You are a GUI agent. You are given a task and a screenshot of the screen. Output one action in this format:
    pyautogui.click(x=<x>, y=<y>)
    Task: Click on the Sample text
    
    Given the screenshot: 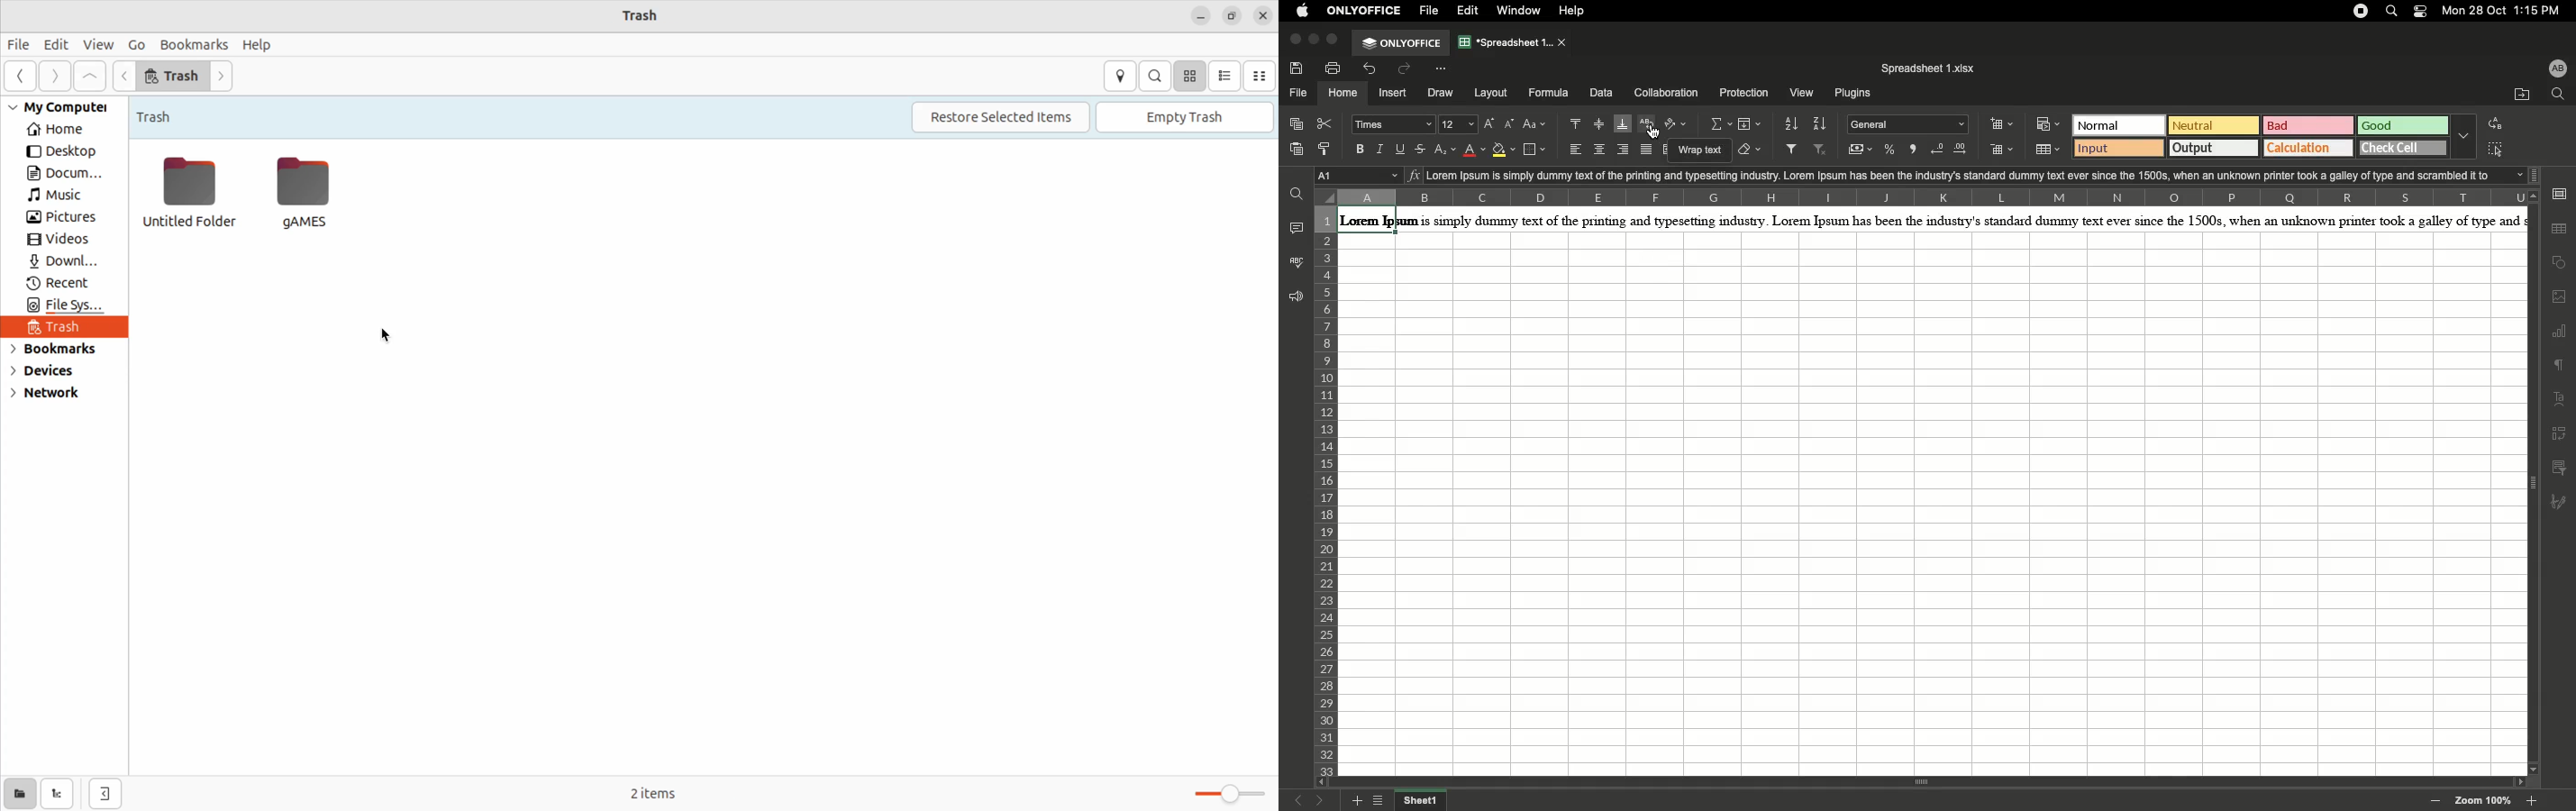 What is the action you would take?
    pyautogui.click(x=1981, y=175)
    